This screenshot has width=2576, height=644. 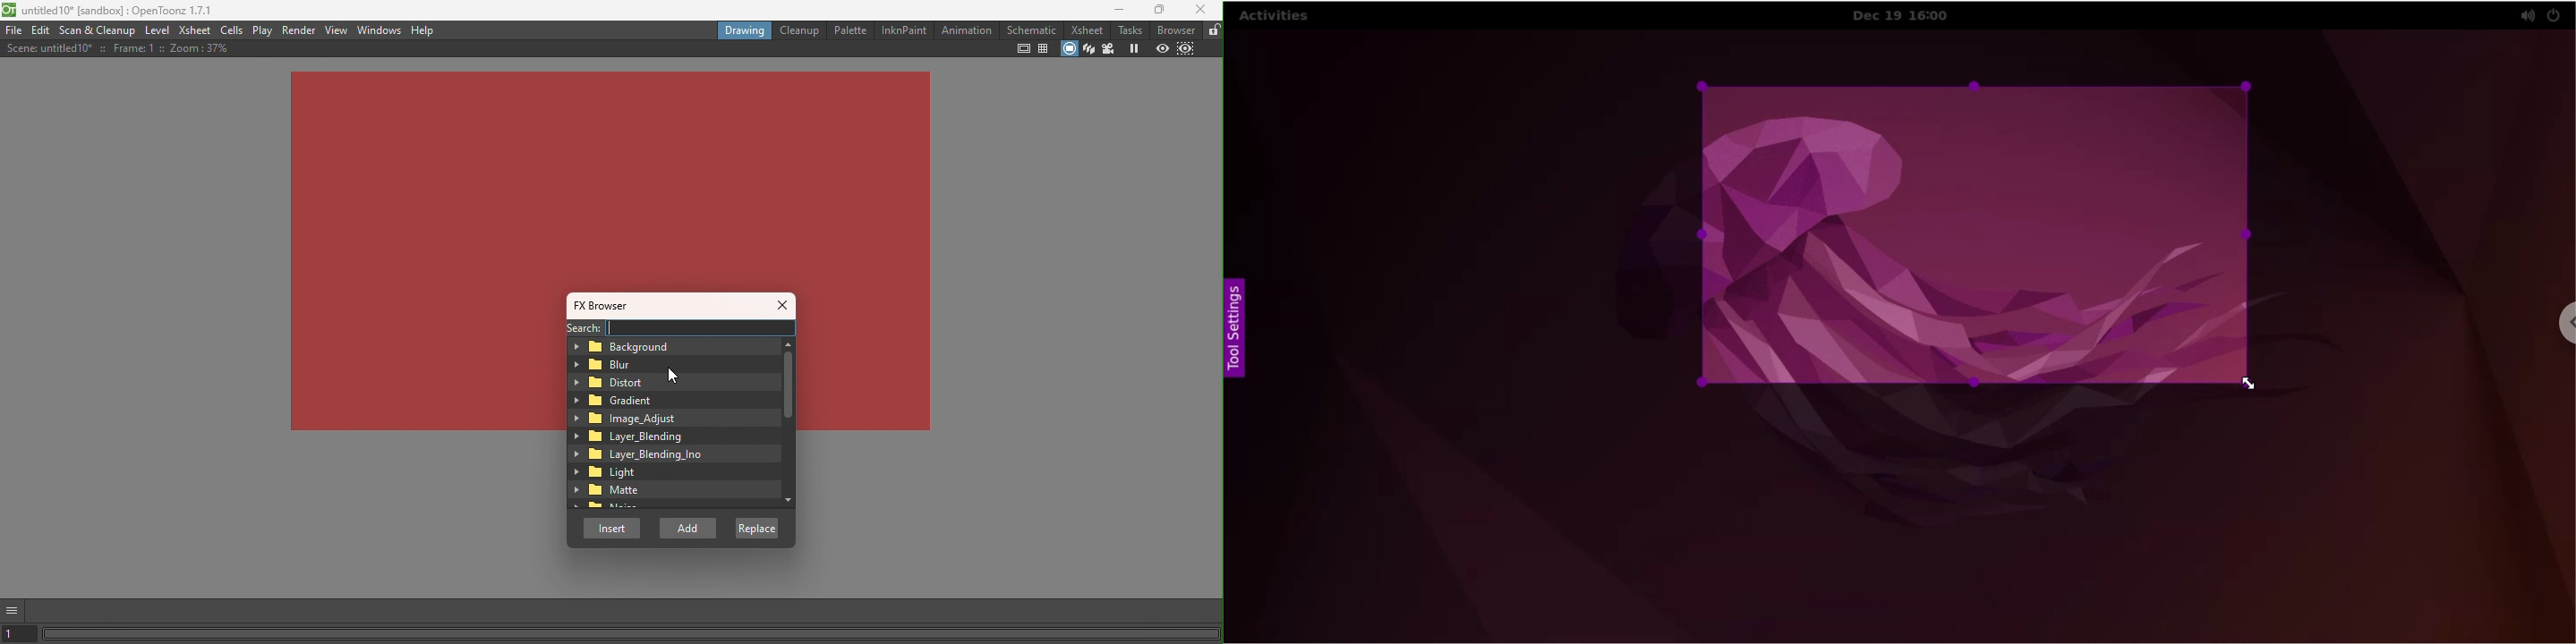 I want to click on Cells, so click(x=235, y=30).